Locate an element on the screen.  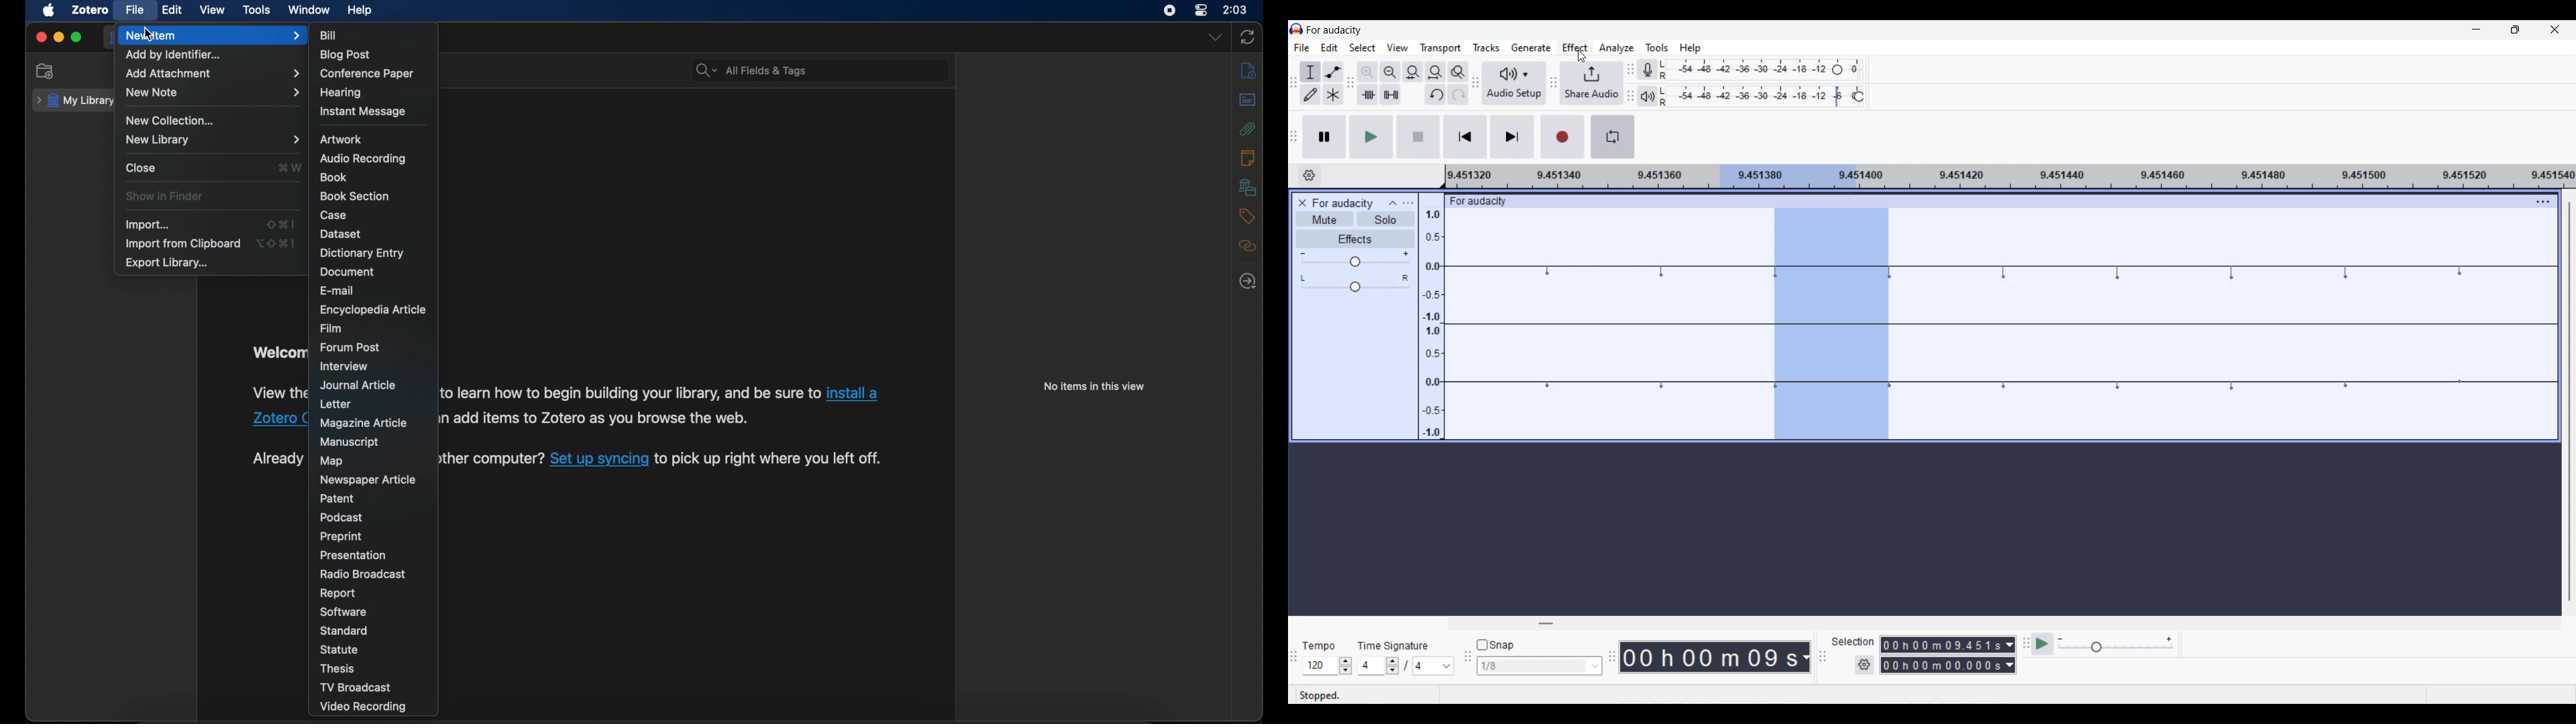
Pan scale is located at coordinates (1355, 283).